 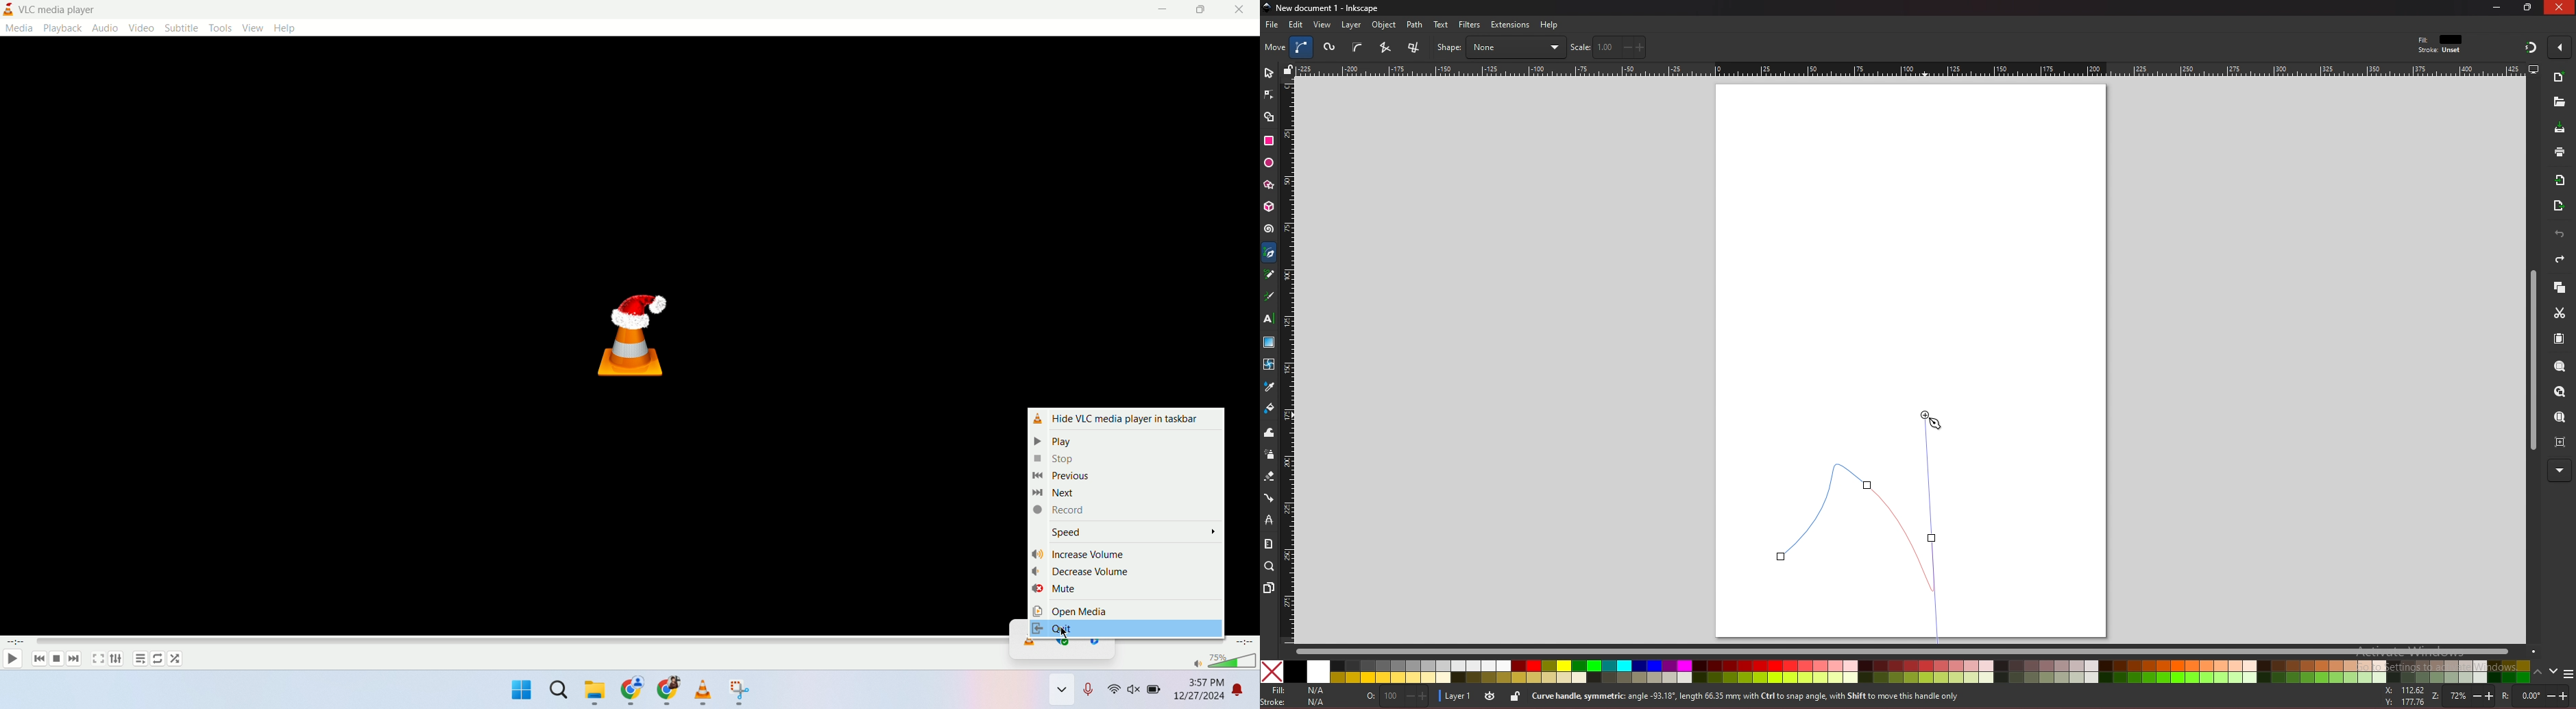 I want to click on mesh, so click(x=1268, y=364).